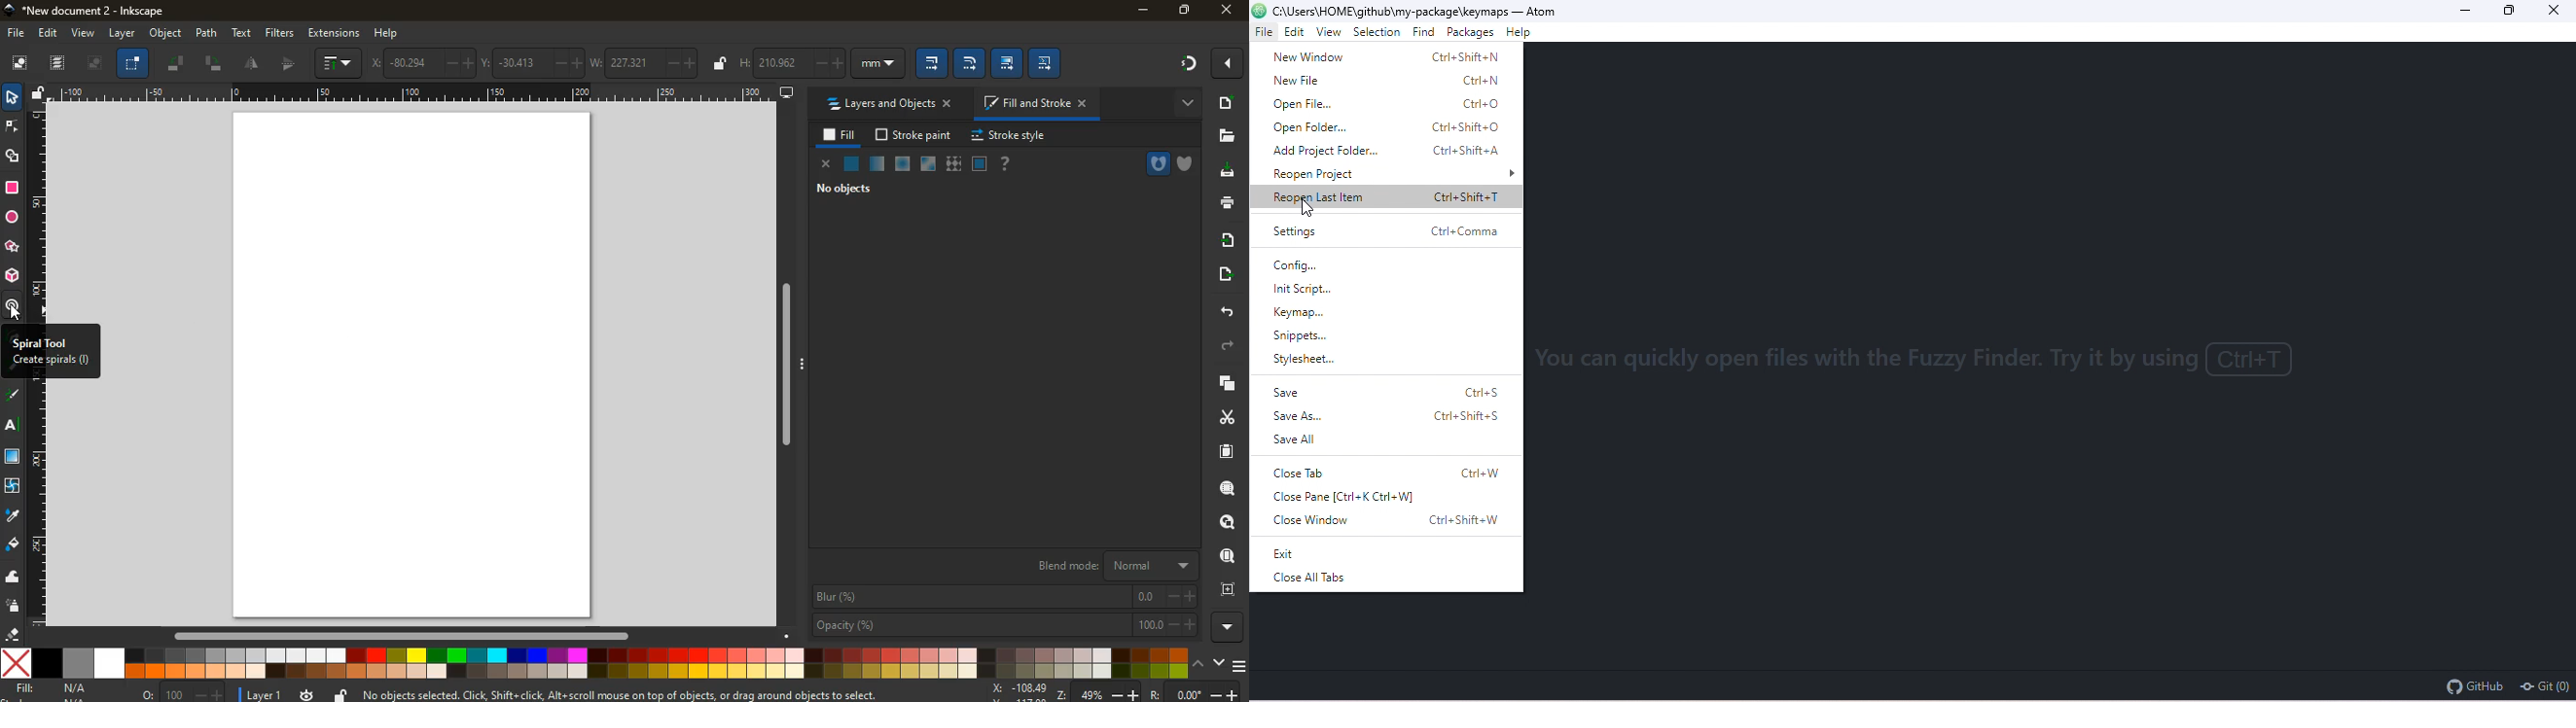 This screenshot has width=2576, height=728. I want to click on unlock, so click(719, 63).